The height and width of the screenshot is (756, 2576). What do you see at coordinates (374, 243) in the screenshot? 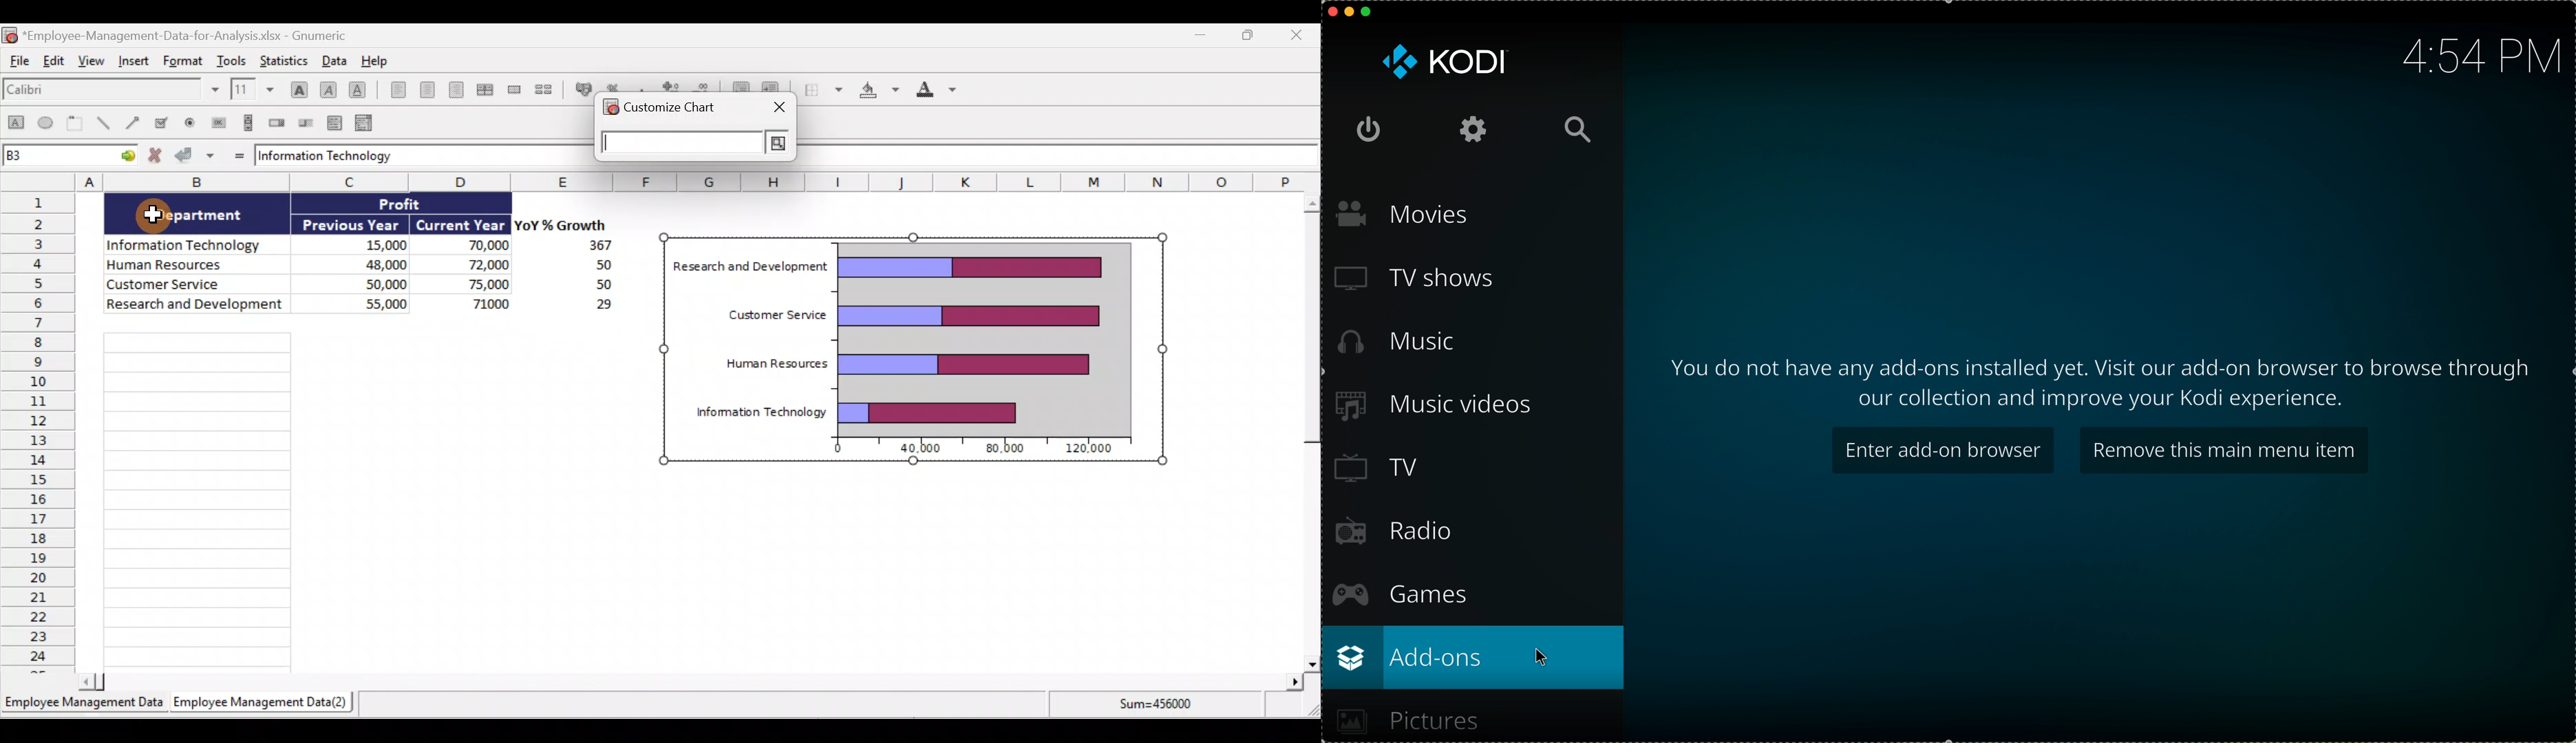
I see `15,000` at bounding box center [374, 243].